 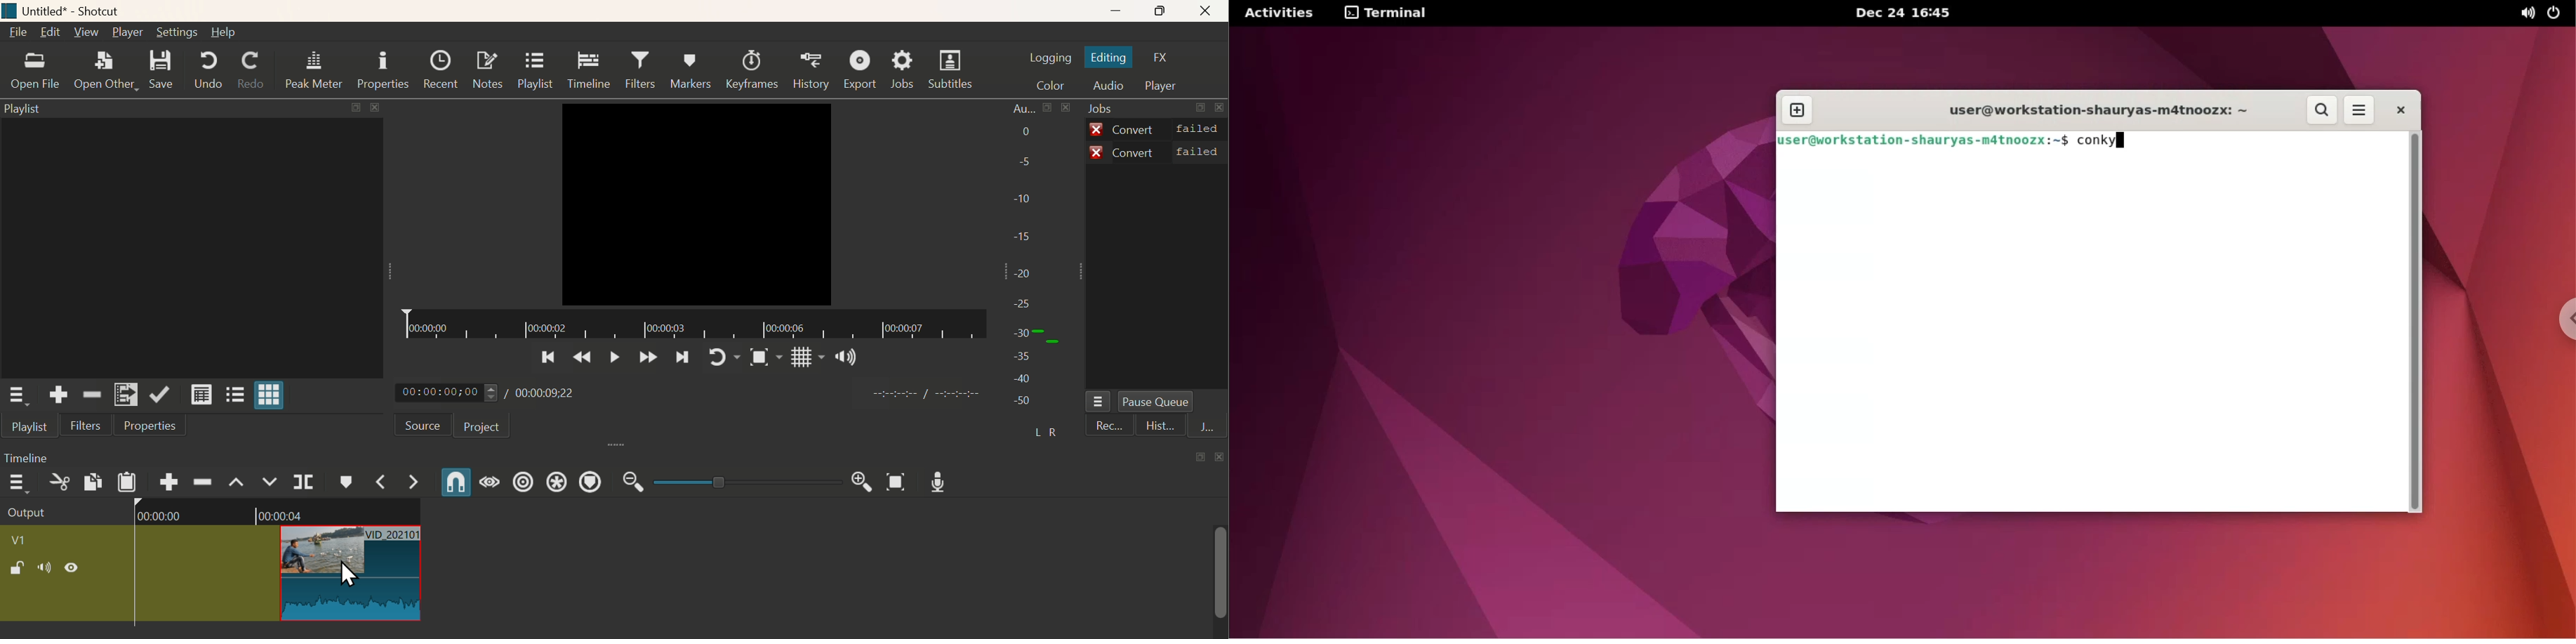 What do you see at coordinates (522, 482) in the screenshot?
I see `` at bounding box center [522, 482].